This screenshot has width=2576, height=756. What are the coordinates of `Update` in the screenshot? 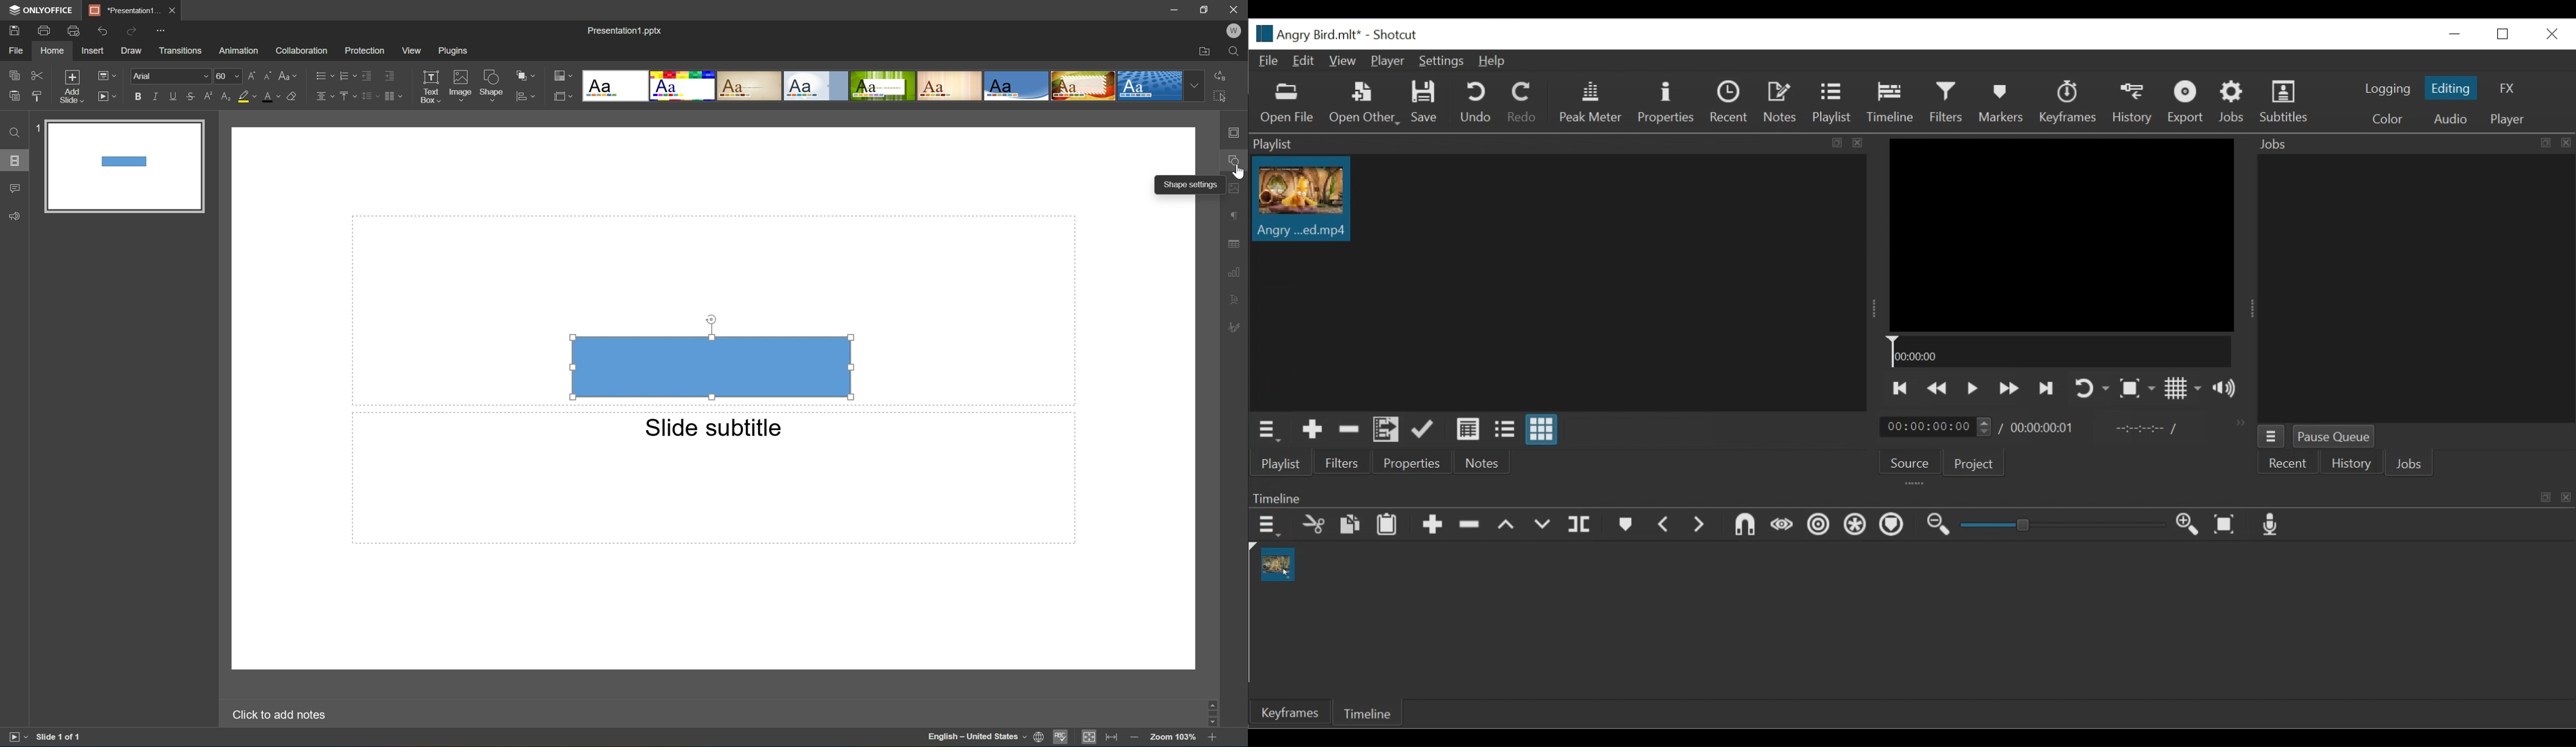 It's located at (1424, 430).